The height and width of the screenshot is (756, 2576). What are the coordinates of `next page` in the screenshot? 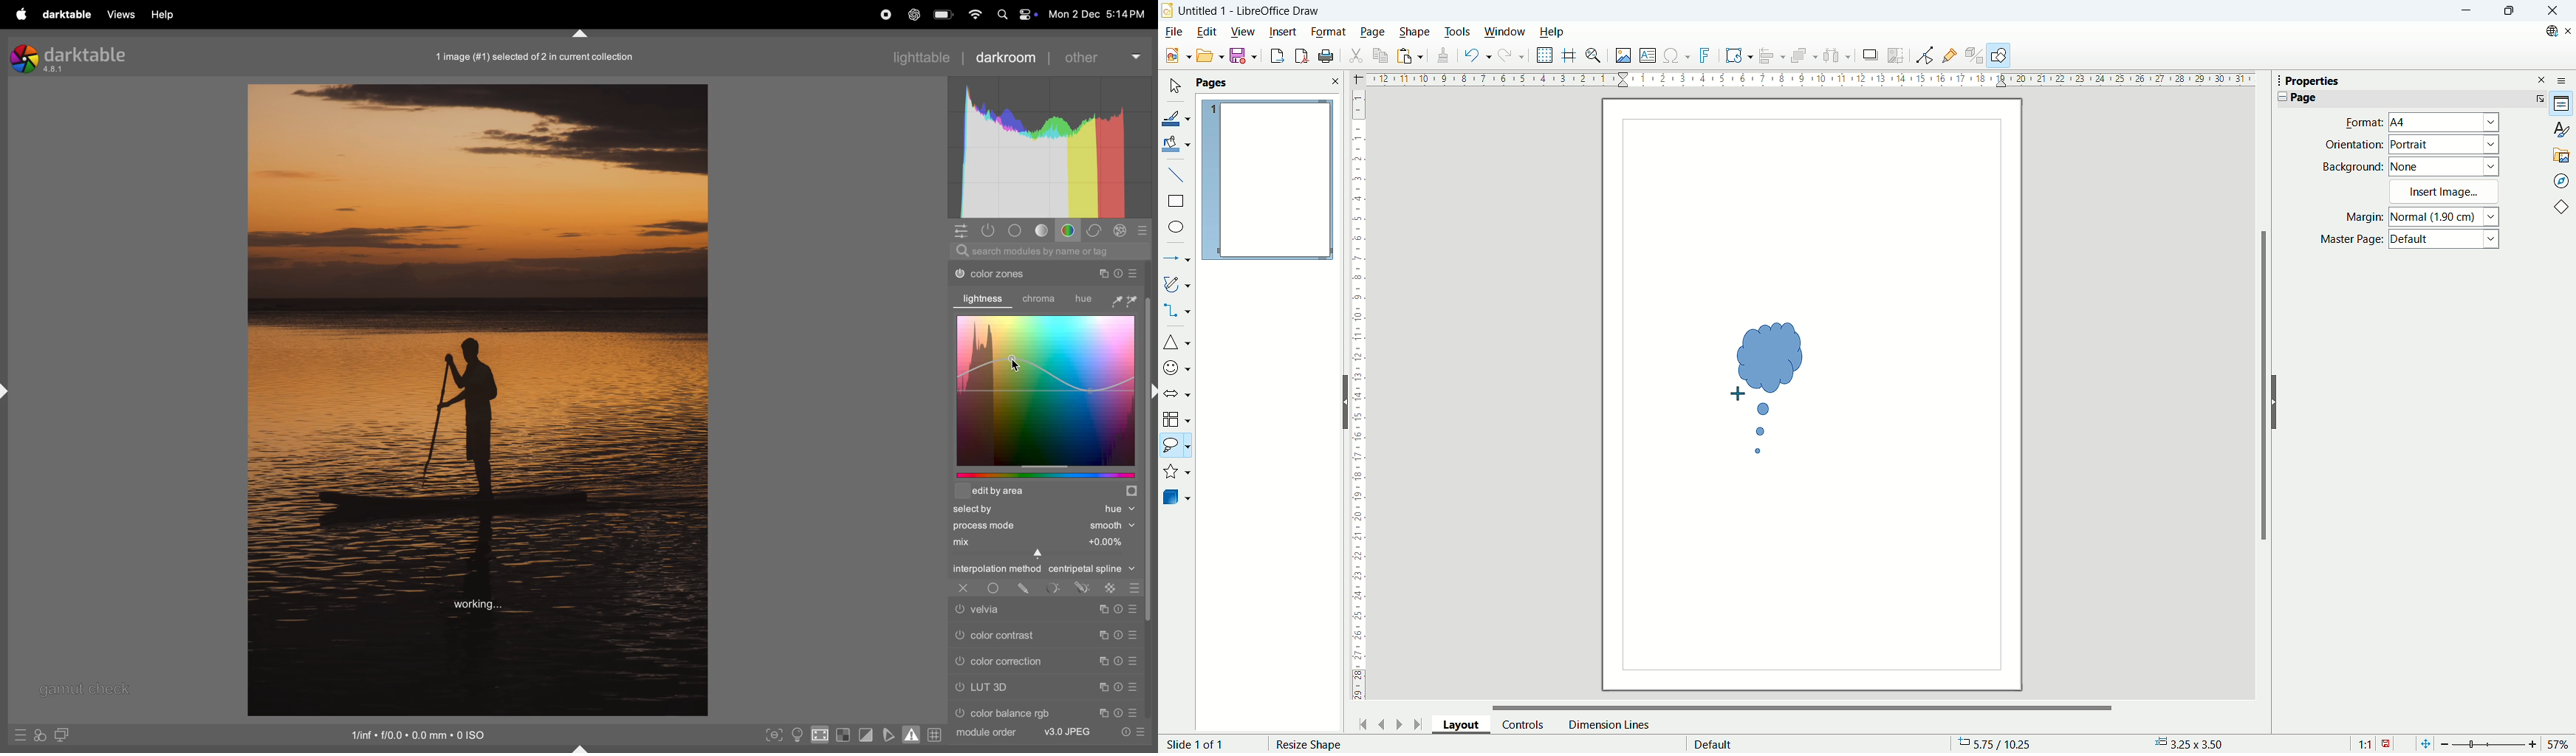 It's located at (1397, 723).